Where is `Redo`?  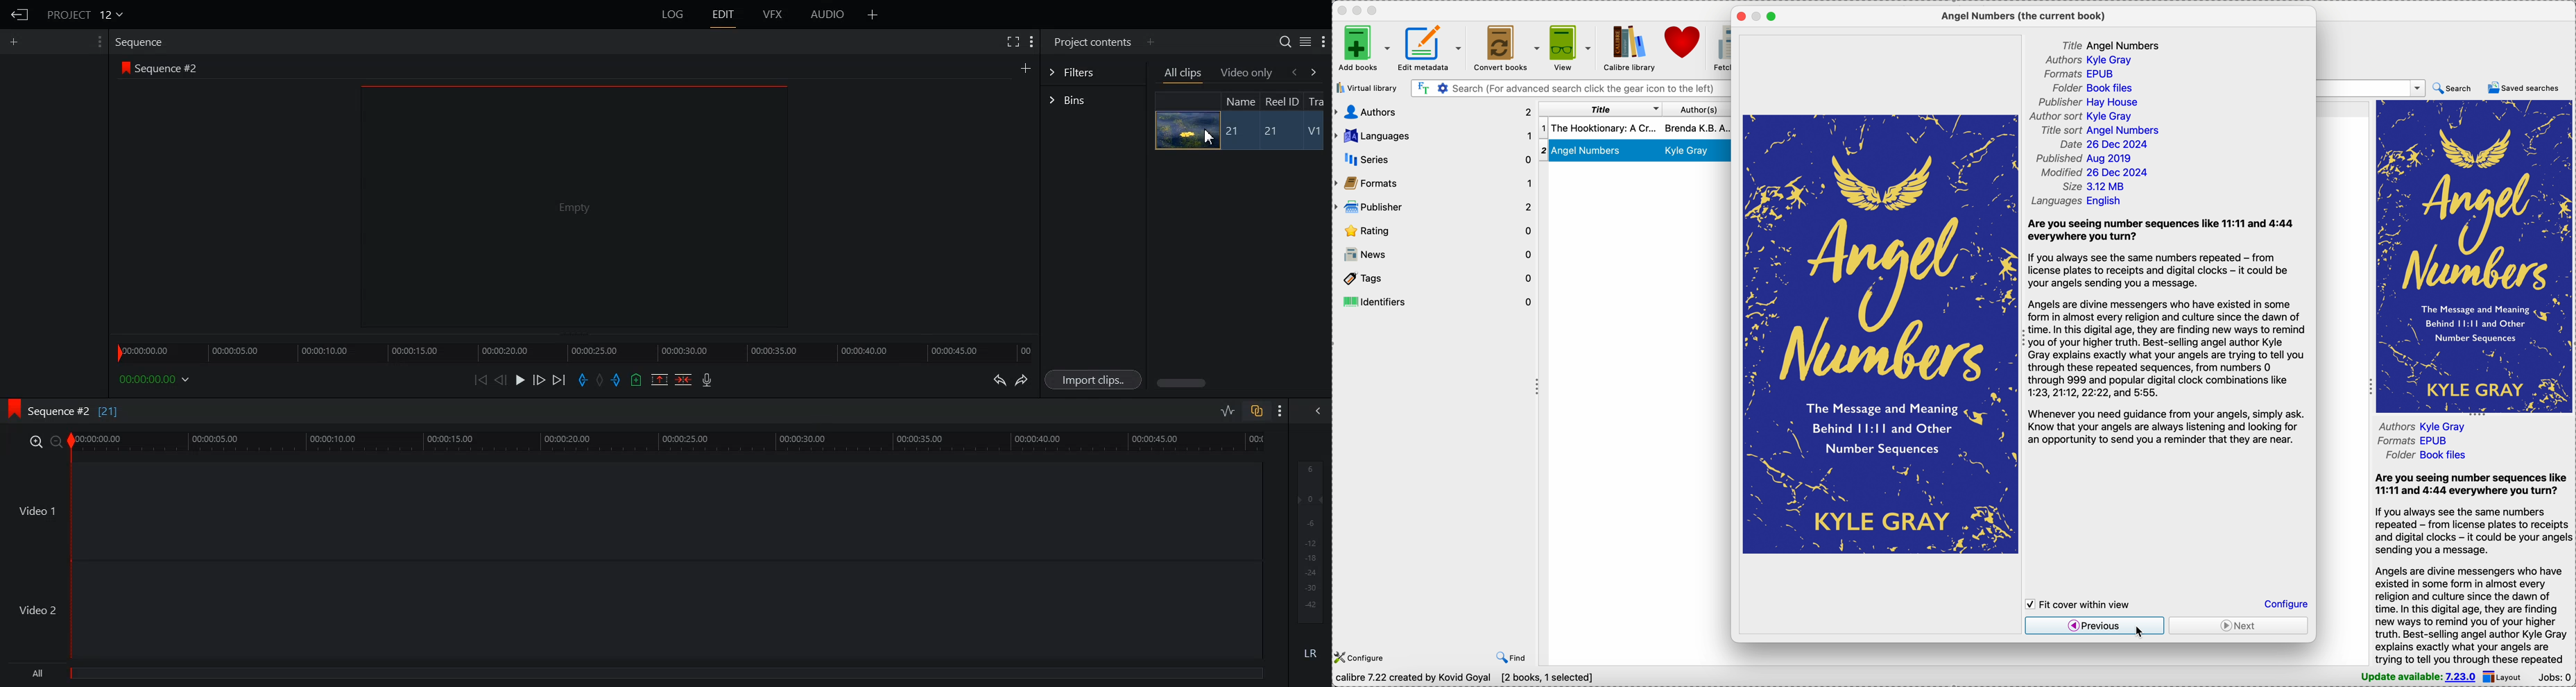
Redo is located at coordinates (1022, 380).